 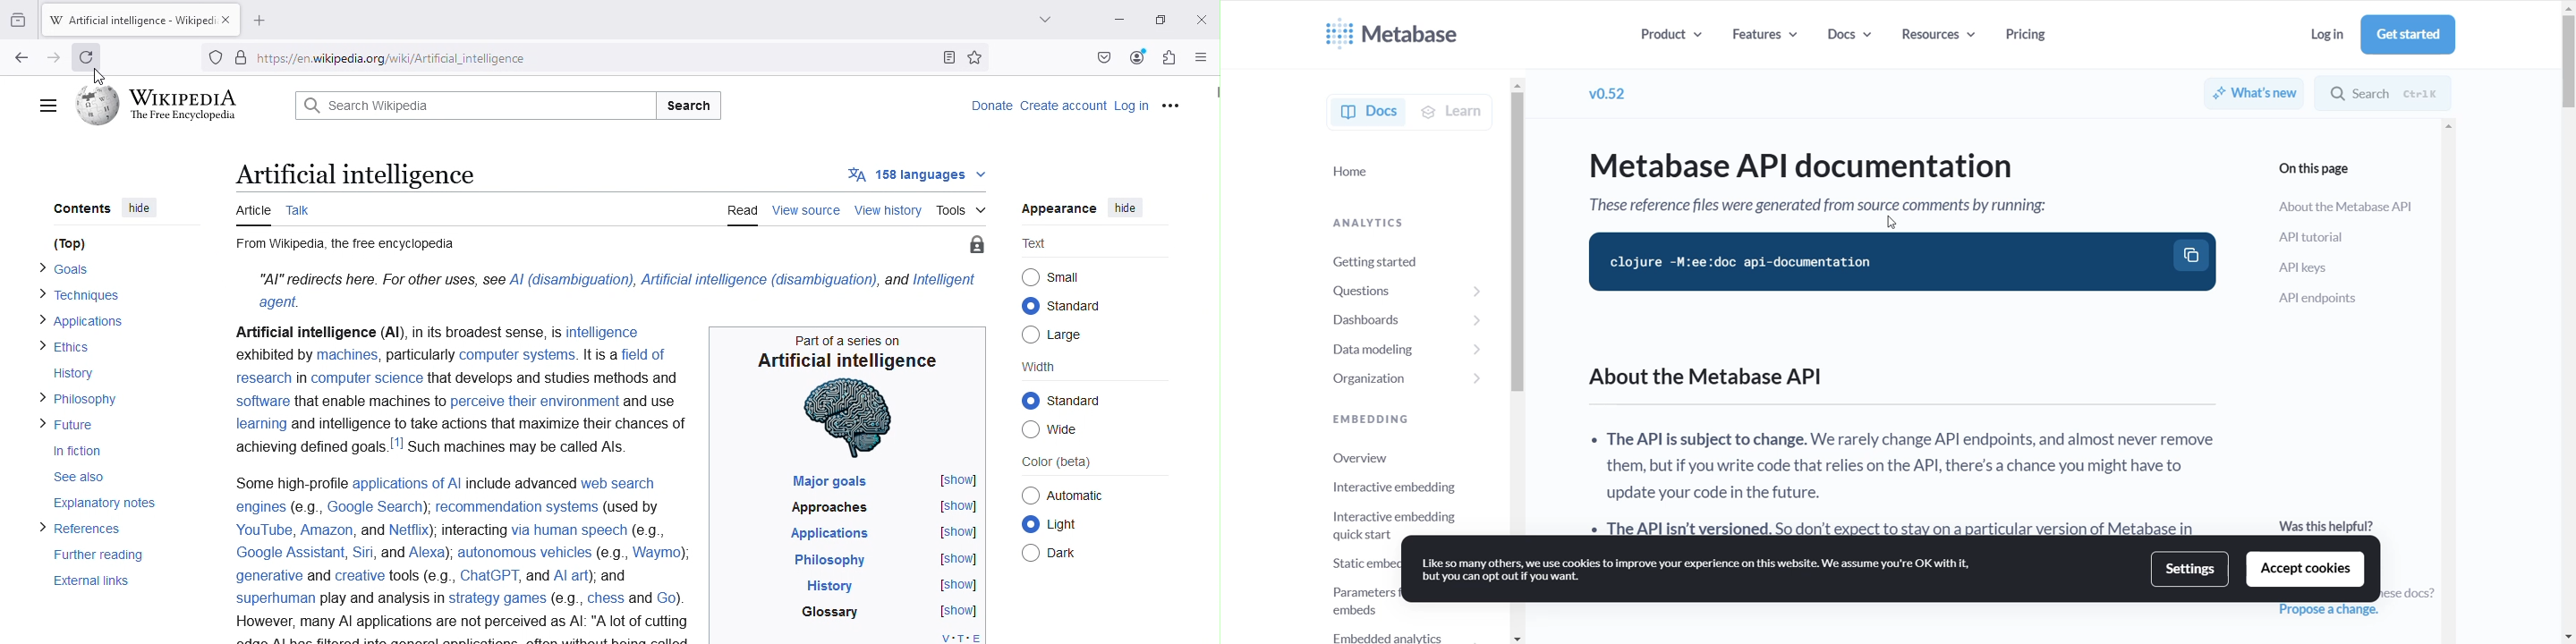 What do you see at coordinates (815, 510) in the screenshot?
I see `Approaches` at bounding box center [815, 510].